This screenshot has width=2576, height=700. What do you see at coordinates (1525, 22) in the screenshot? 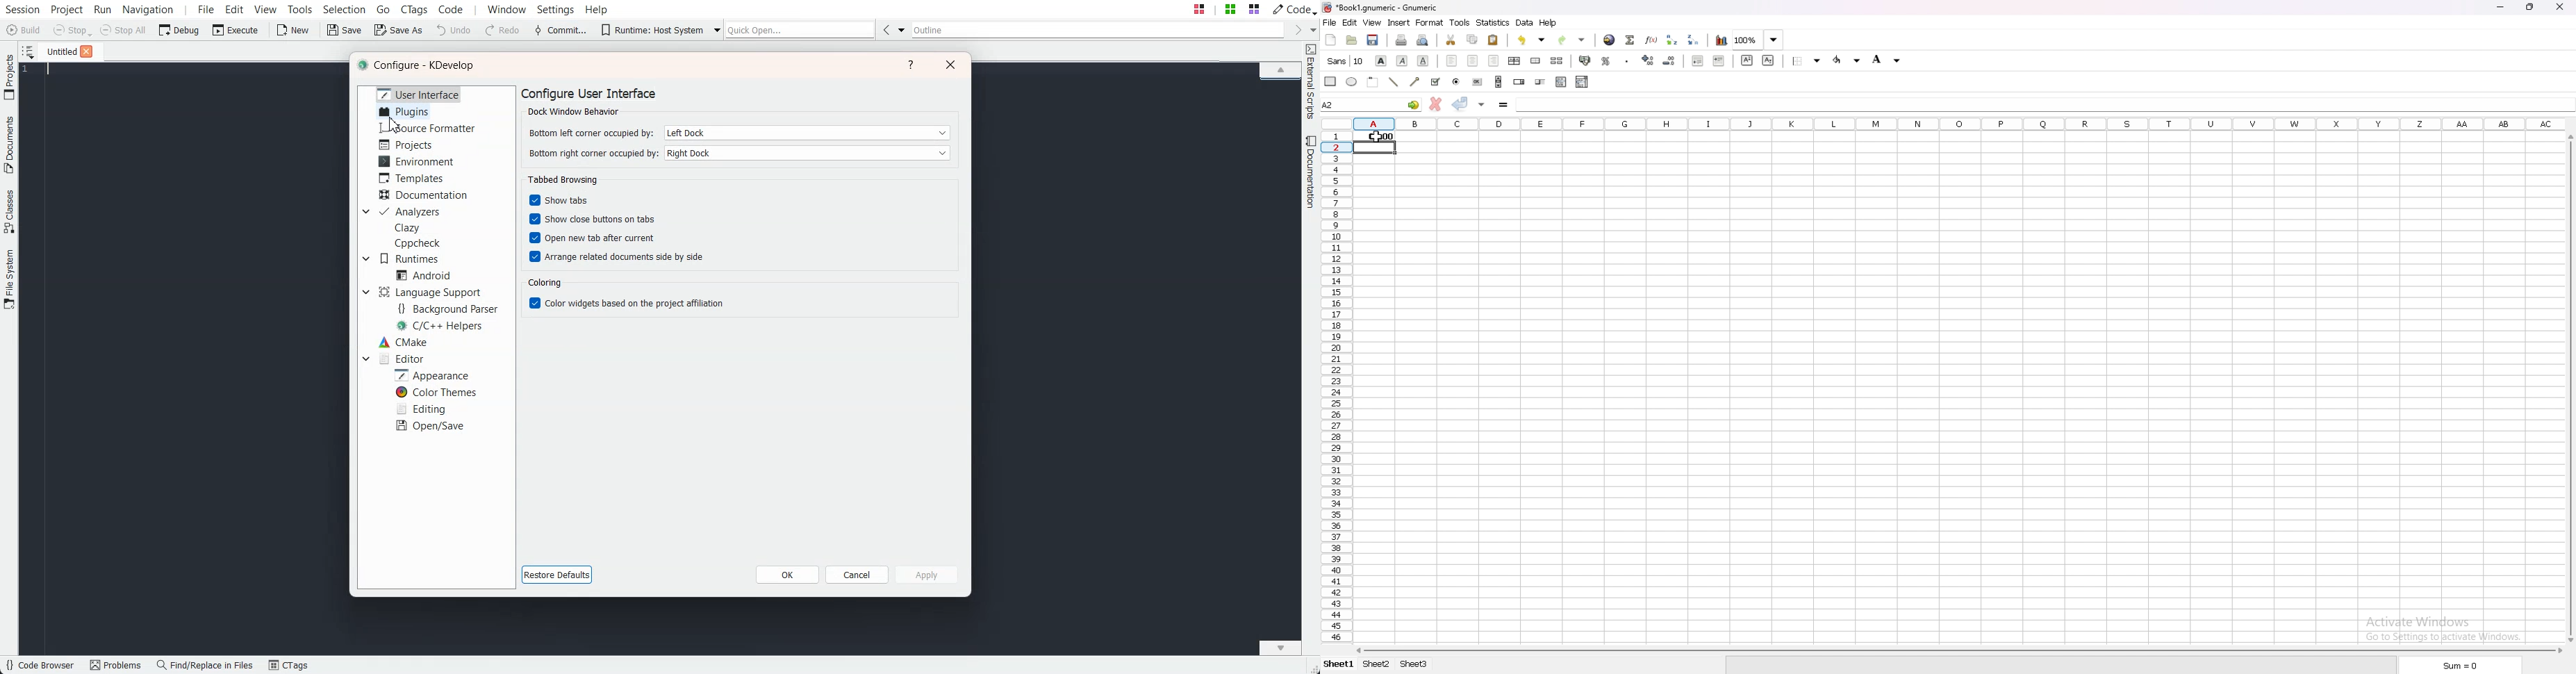
I see `data` at bounding box center [1525, 22].